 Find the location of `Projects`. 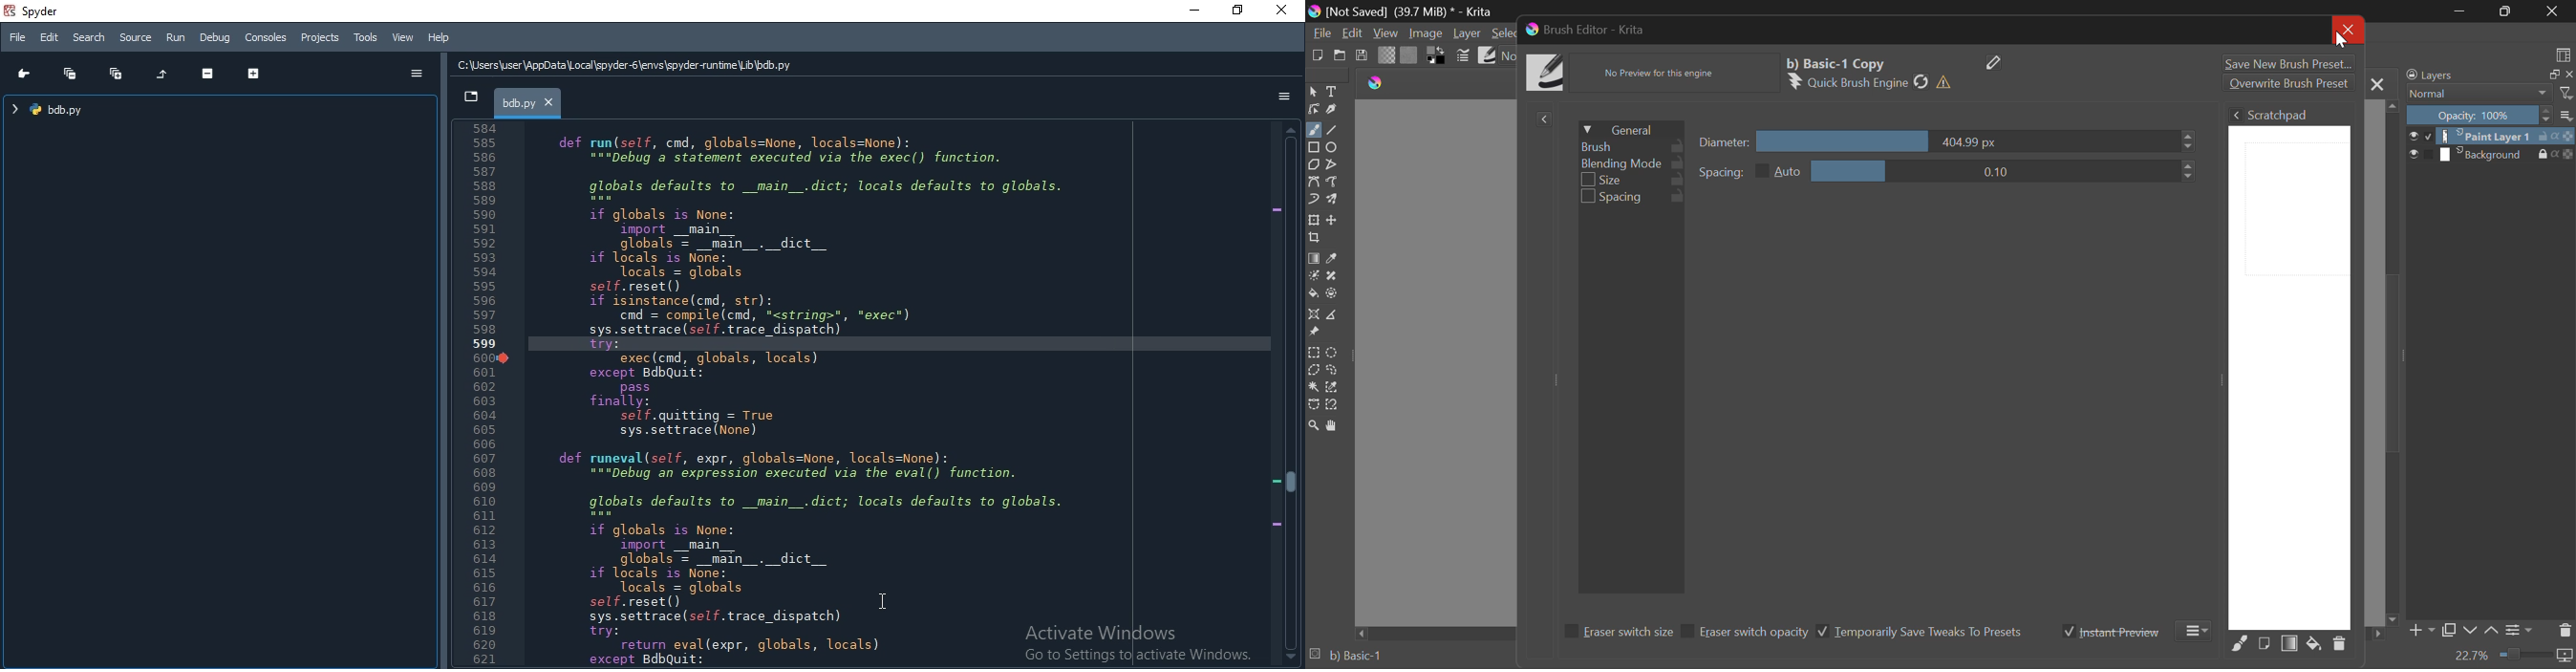

Projects is located at coordinates (320, 36).